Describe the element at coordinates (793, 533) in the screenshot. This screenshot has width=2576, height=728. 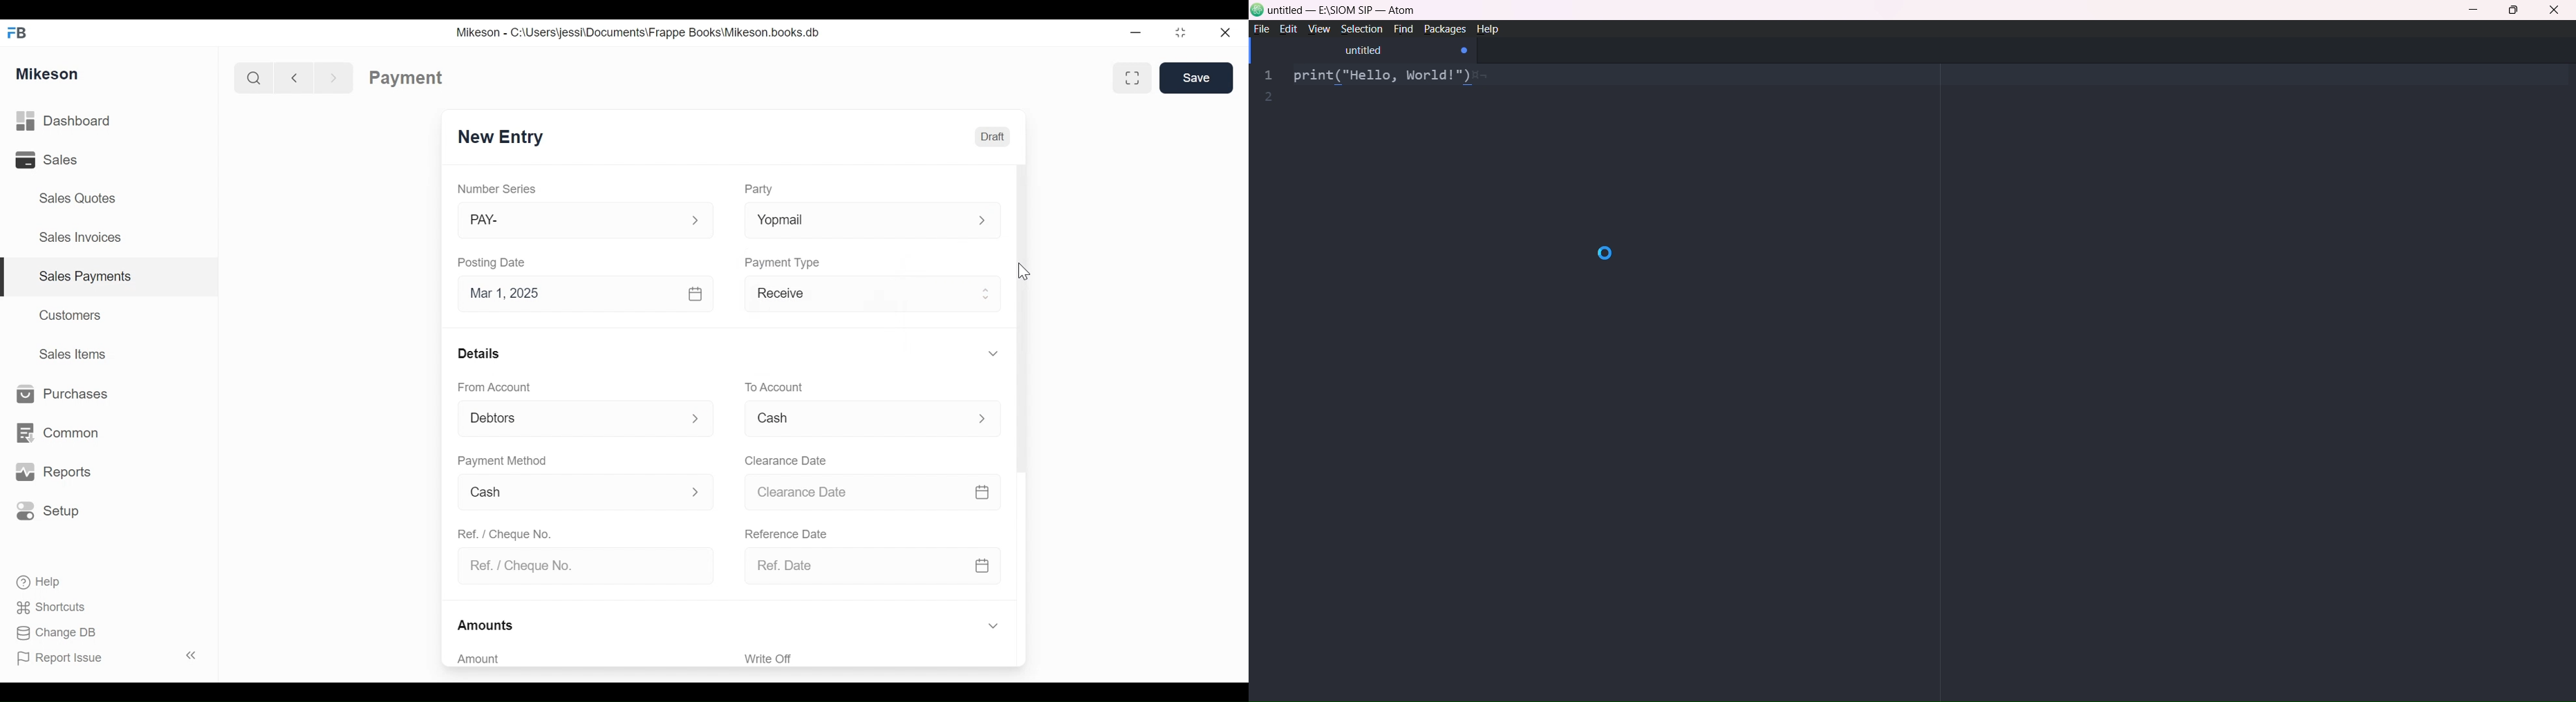
I see `Reference date` at that location.